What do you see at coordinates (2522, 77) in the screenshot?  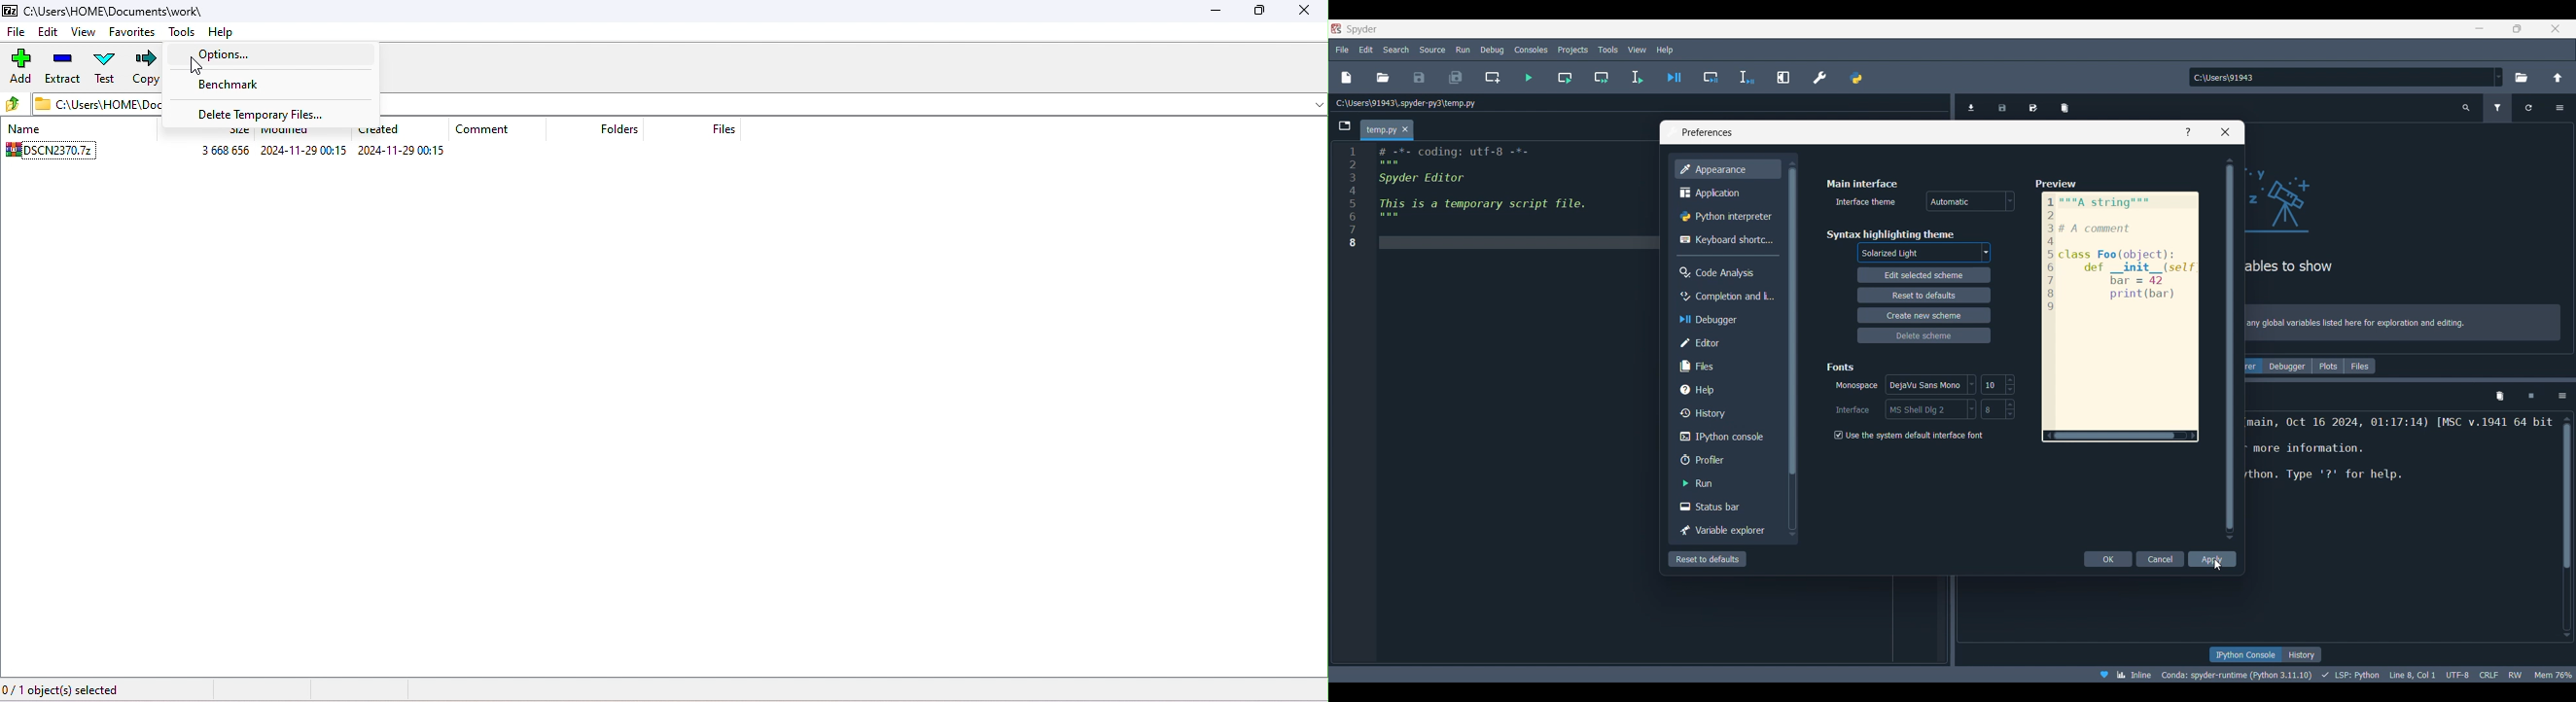 I see `Browse a working directory` at bounding box center [2522, 77].